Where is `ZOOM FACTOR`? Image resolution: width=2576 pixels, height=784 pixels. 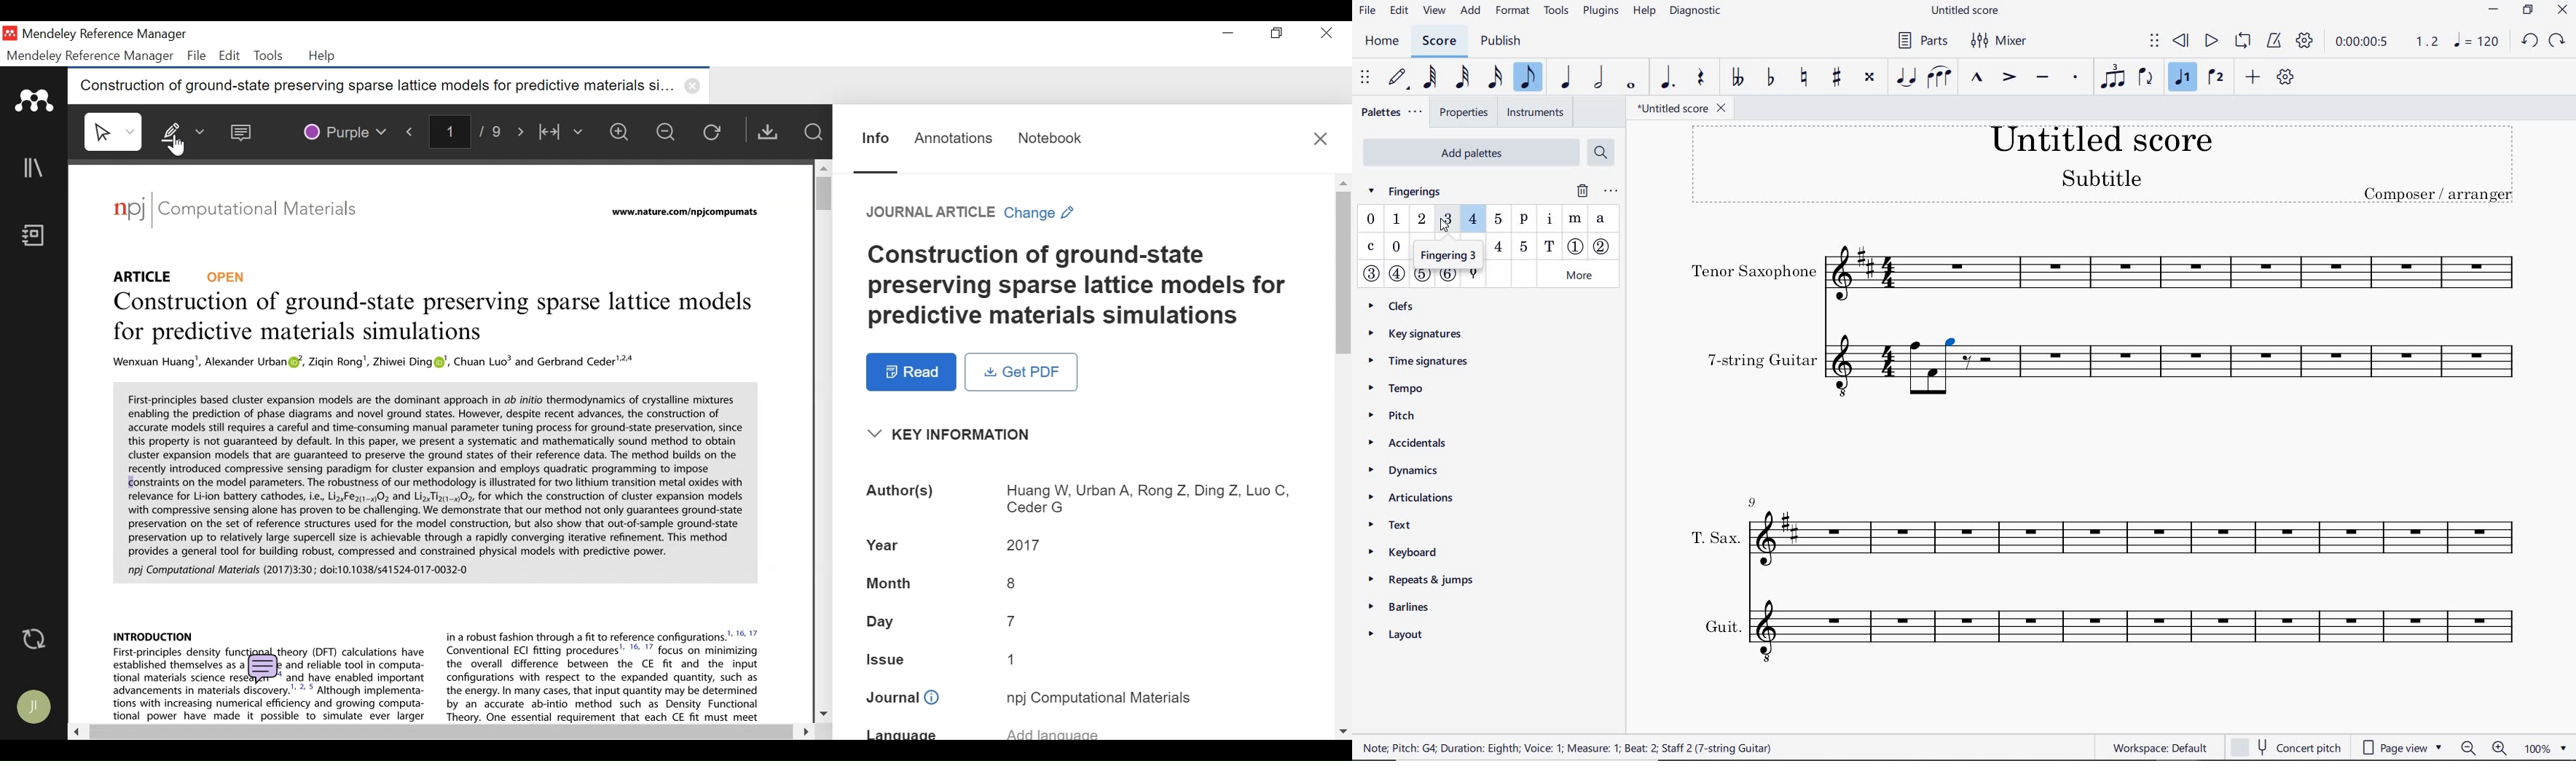 ZOOM FACTOR is located at coordinates (2548, 747).